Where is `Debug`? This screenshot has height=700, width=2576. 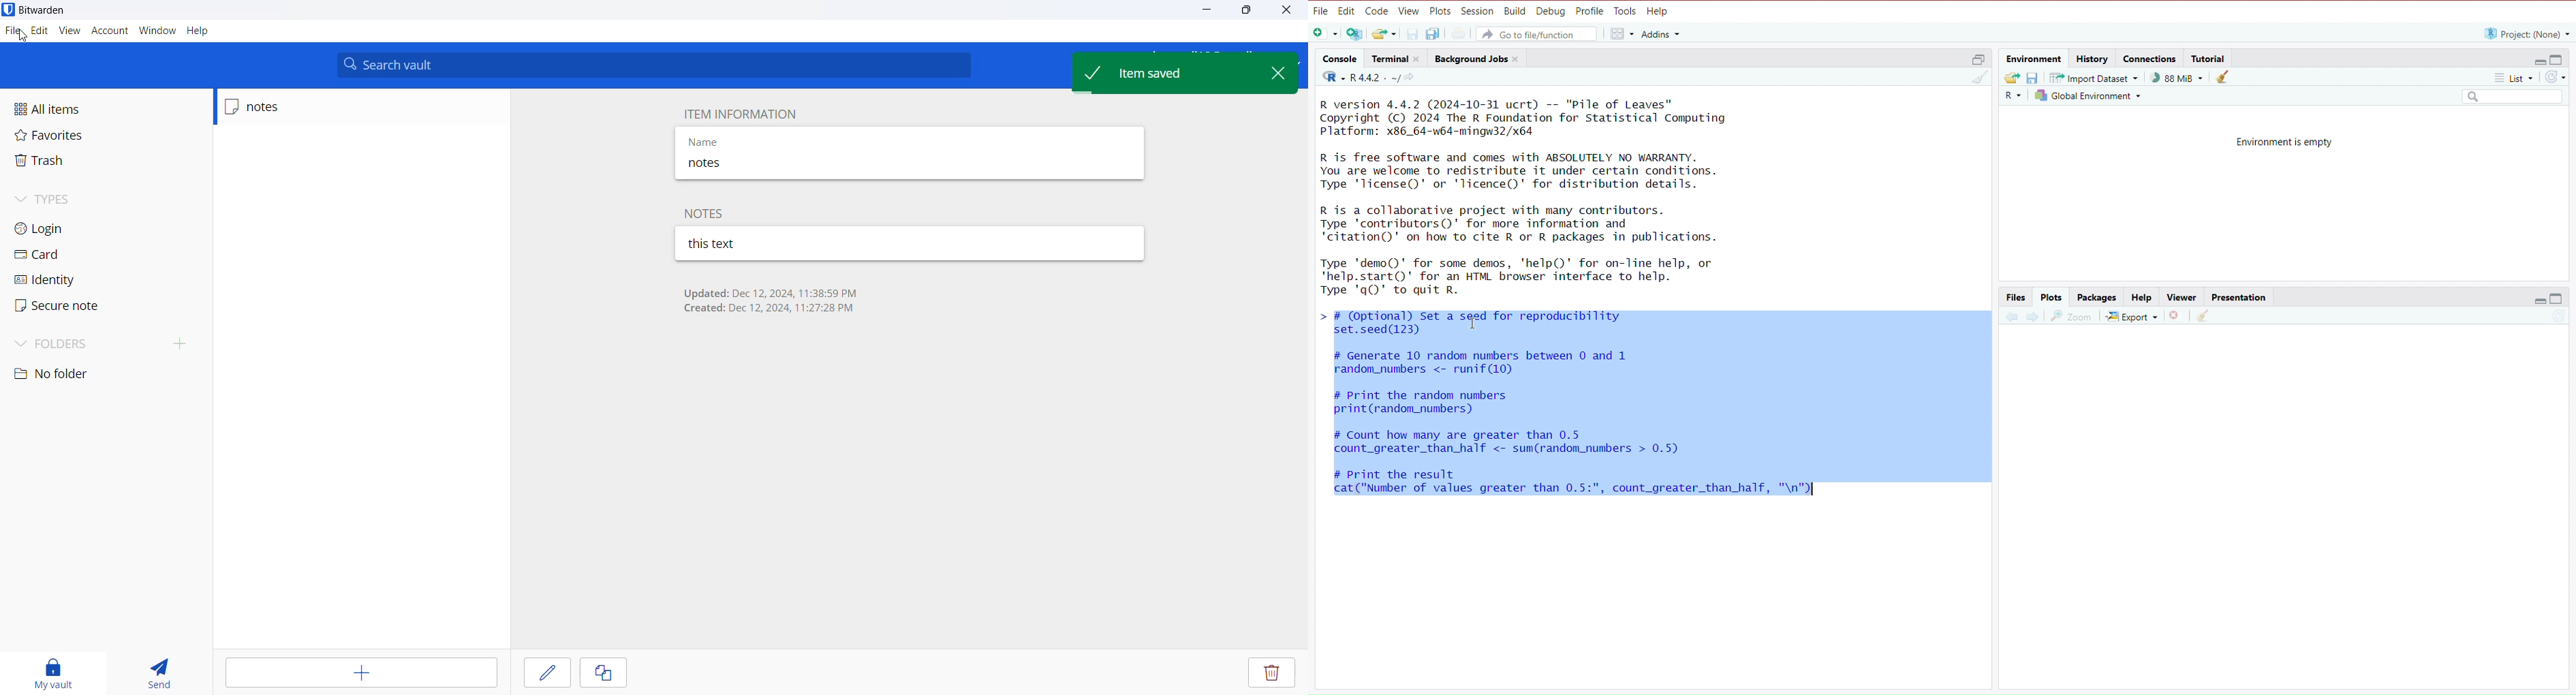 Debug is located at coordinates (1551, 11).